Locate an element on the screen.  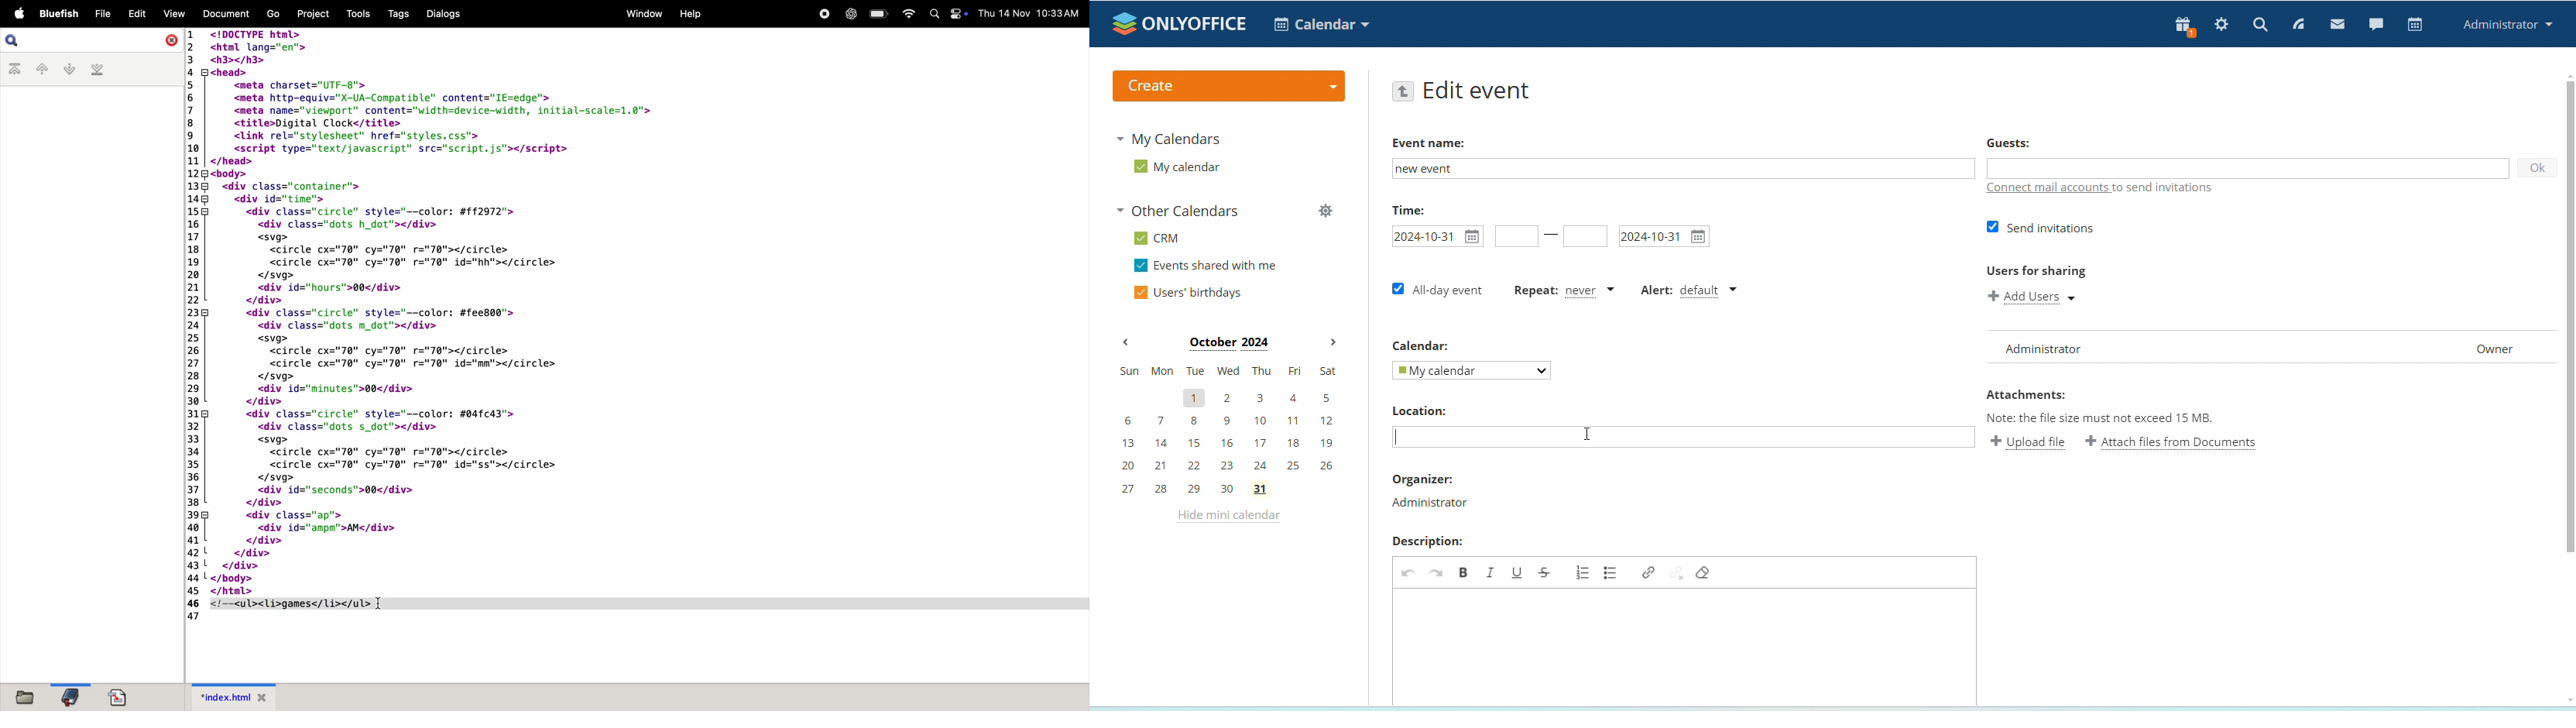
redo is located at coordinates (1436, 572).